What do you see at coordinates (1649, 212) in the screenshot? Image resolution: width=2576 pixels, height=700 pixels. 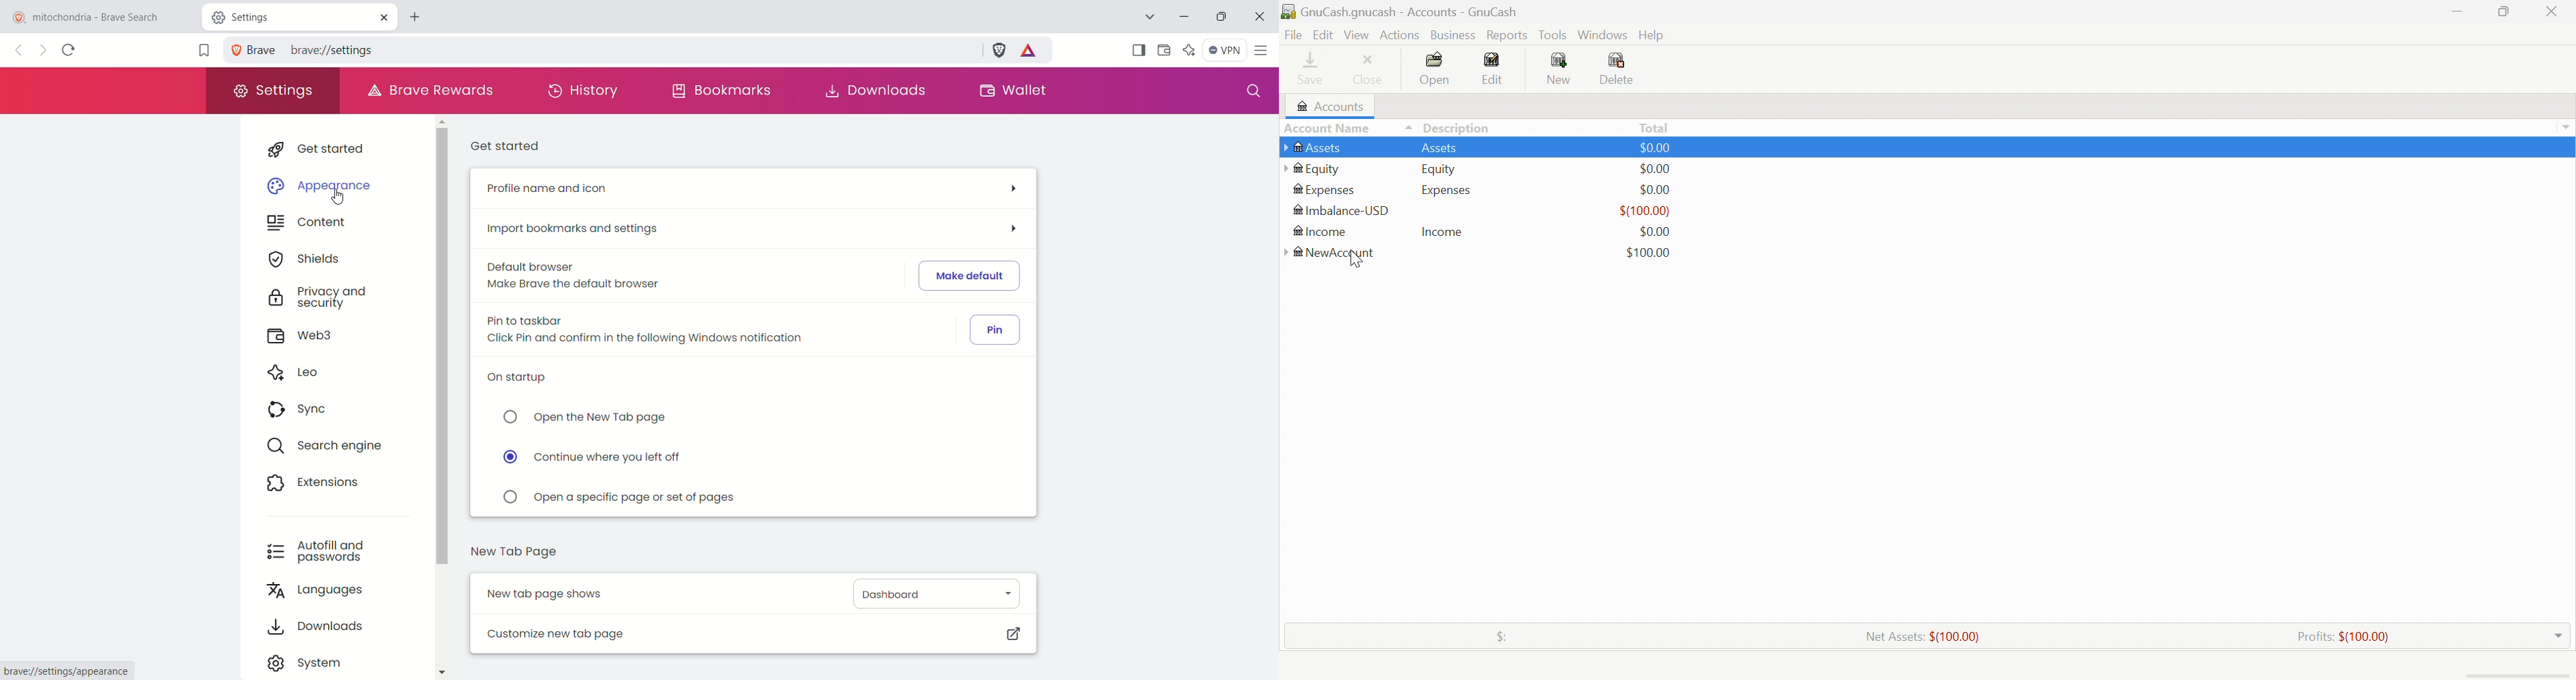 I see `$(0.00)` at bounding box center [1649, 212].